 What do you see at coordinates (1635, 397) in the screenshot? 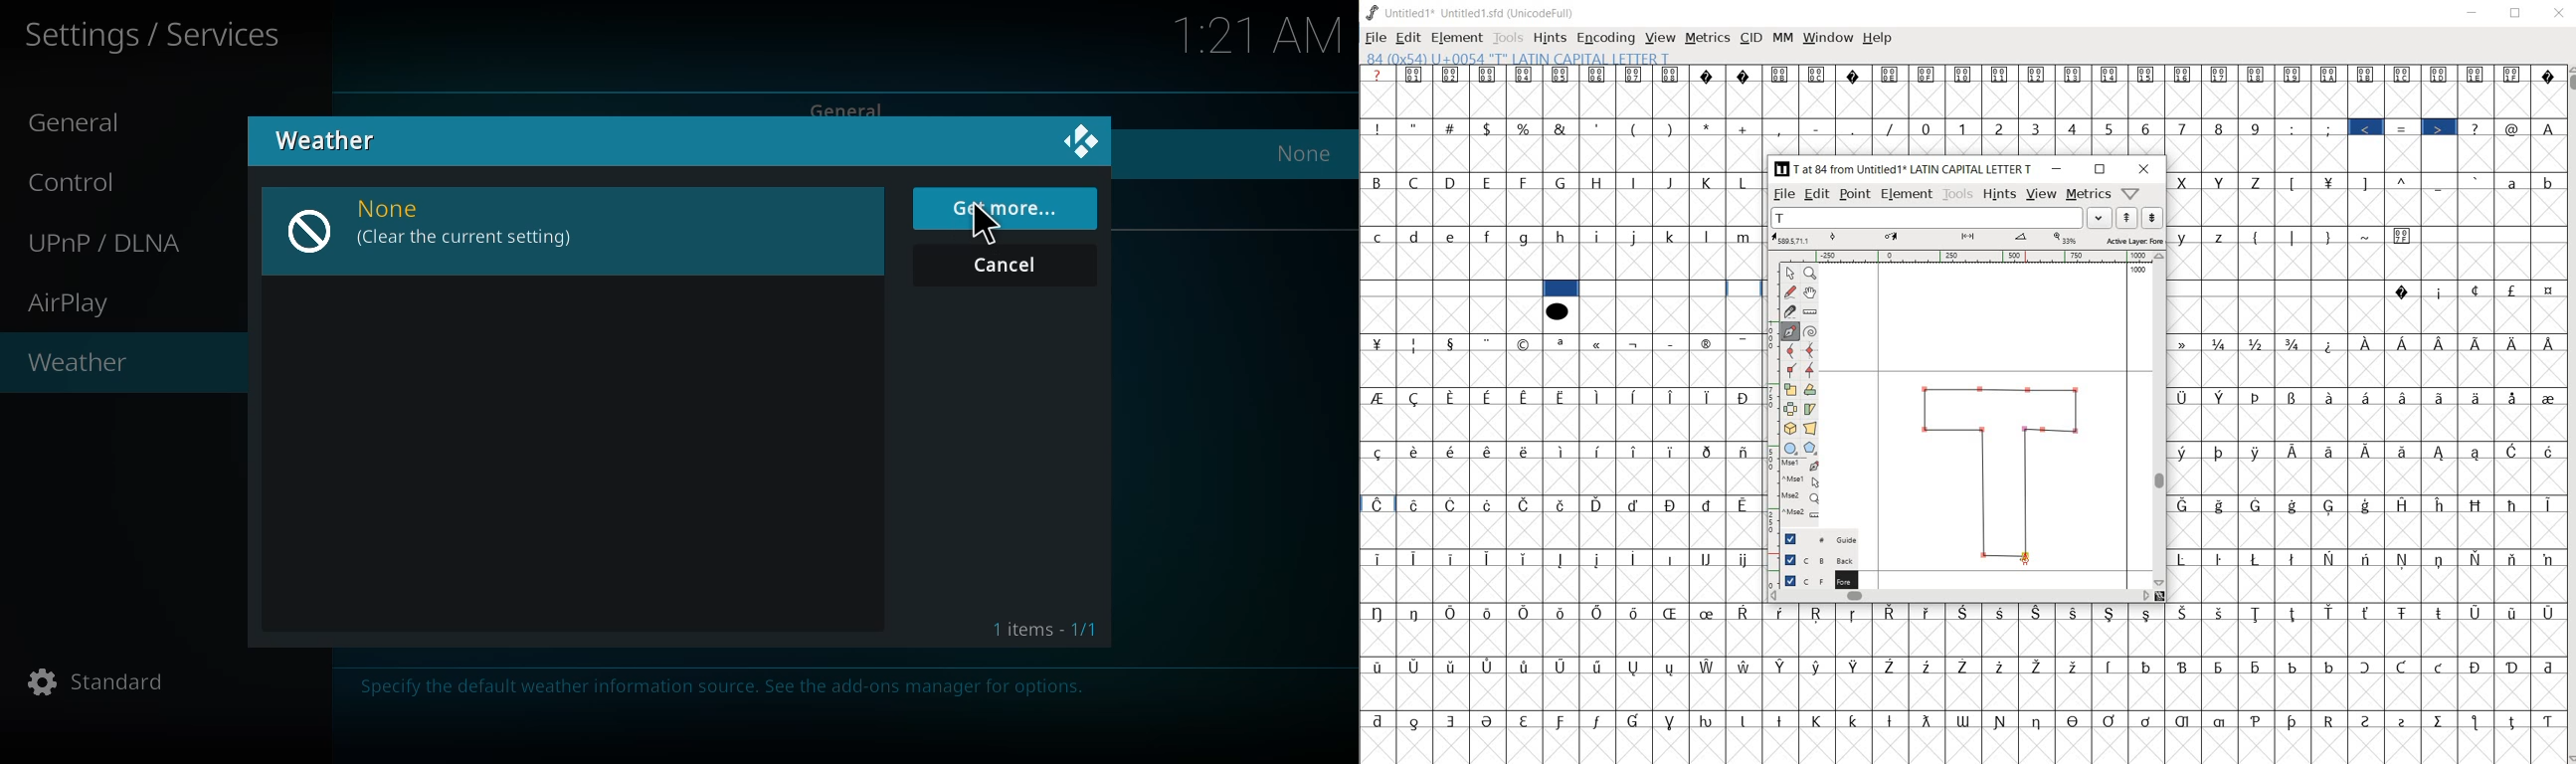
I see `Symbol` at bounding box center [1635, 397].